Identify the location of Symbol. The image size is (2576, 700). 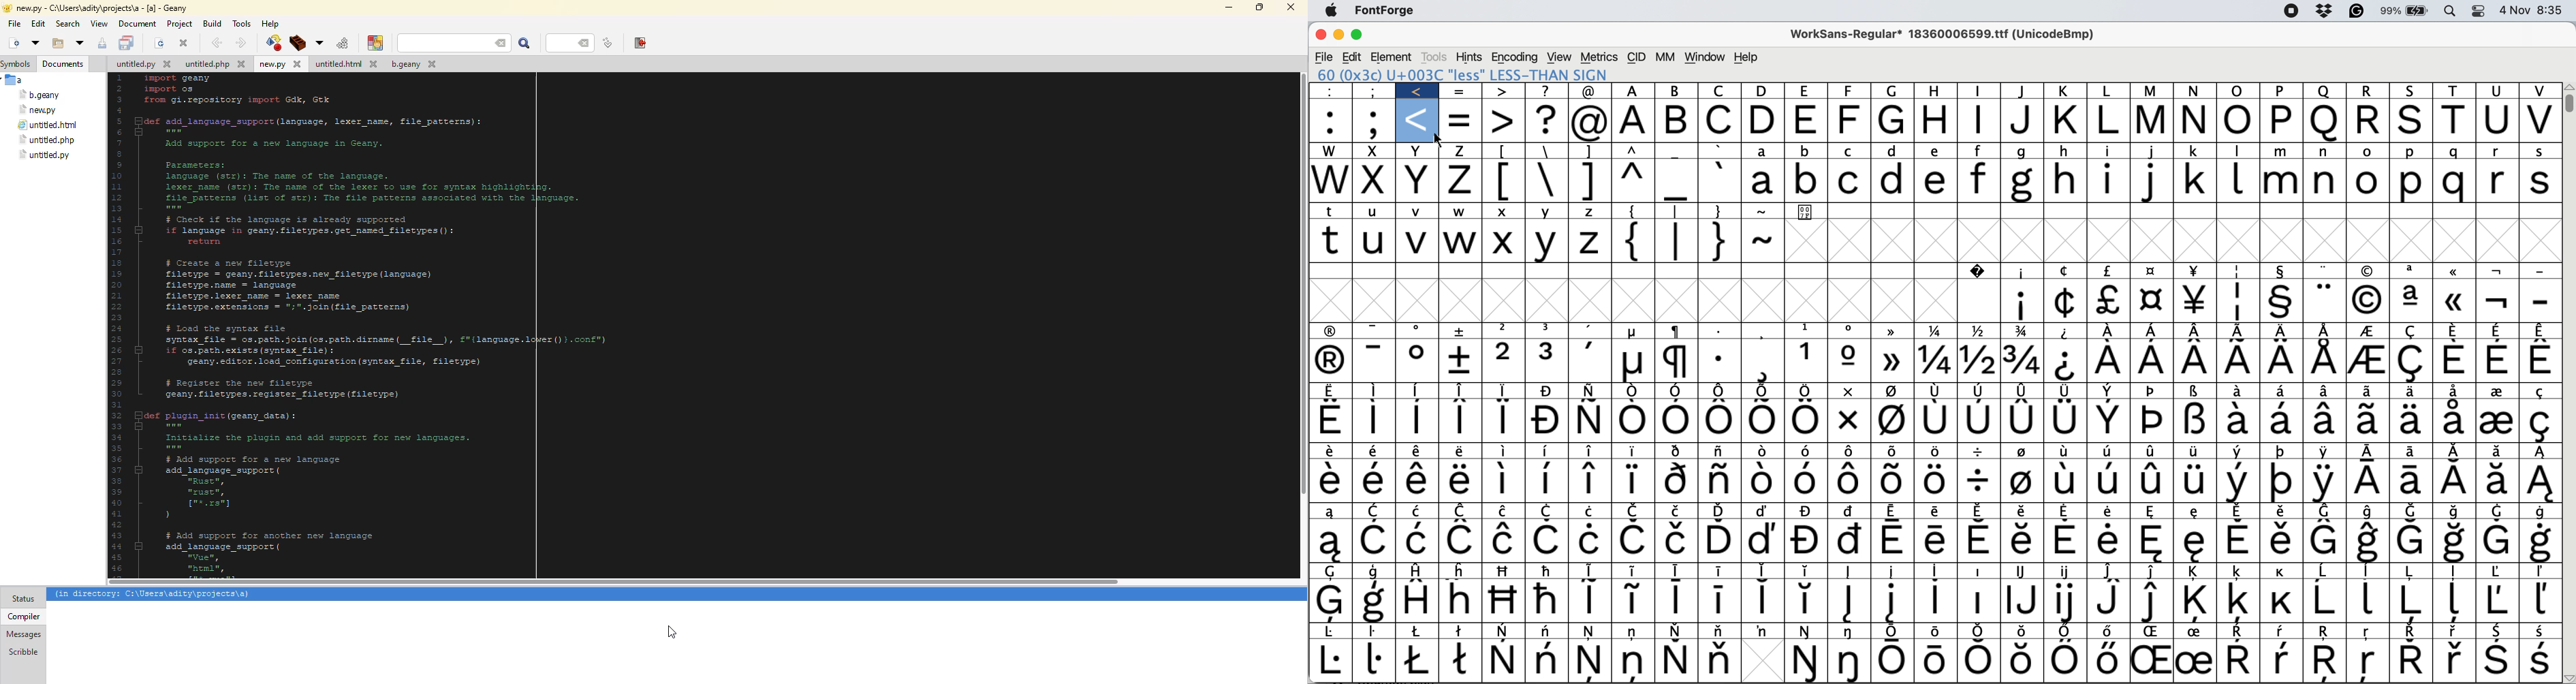
(2412, 301).